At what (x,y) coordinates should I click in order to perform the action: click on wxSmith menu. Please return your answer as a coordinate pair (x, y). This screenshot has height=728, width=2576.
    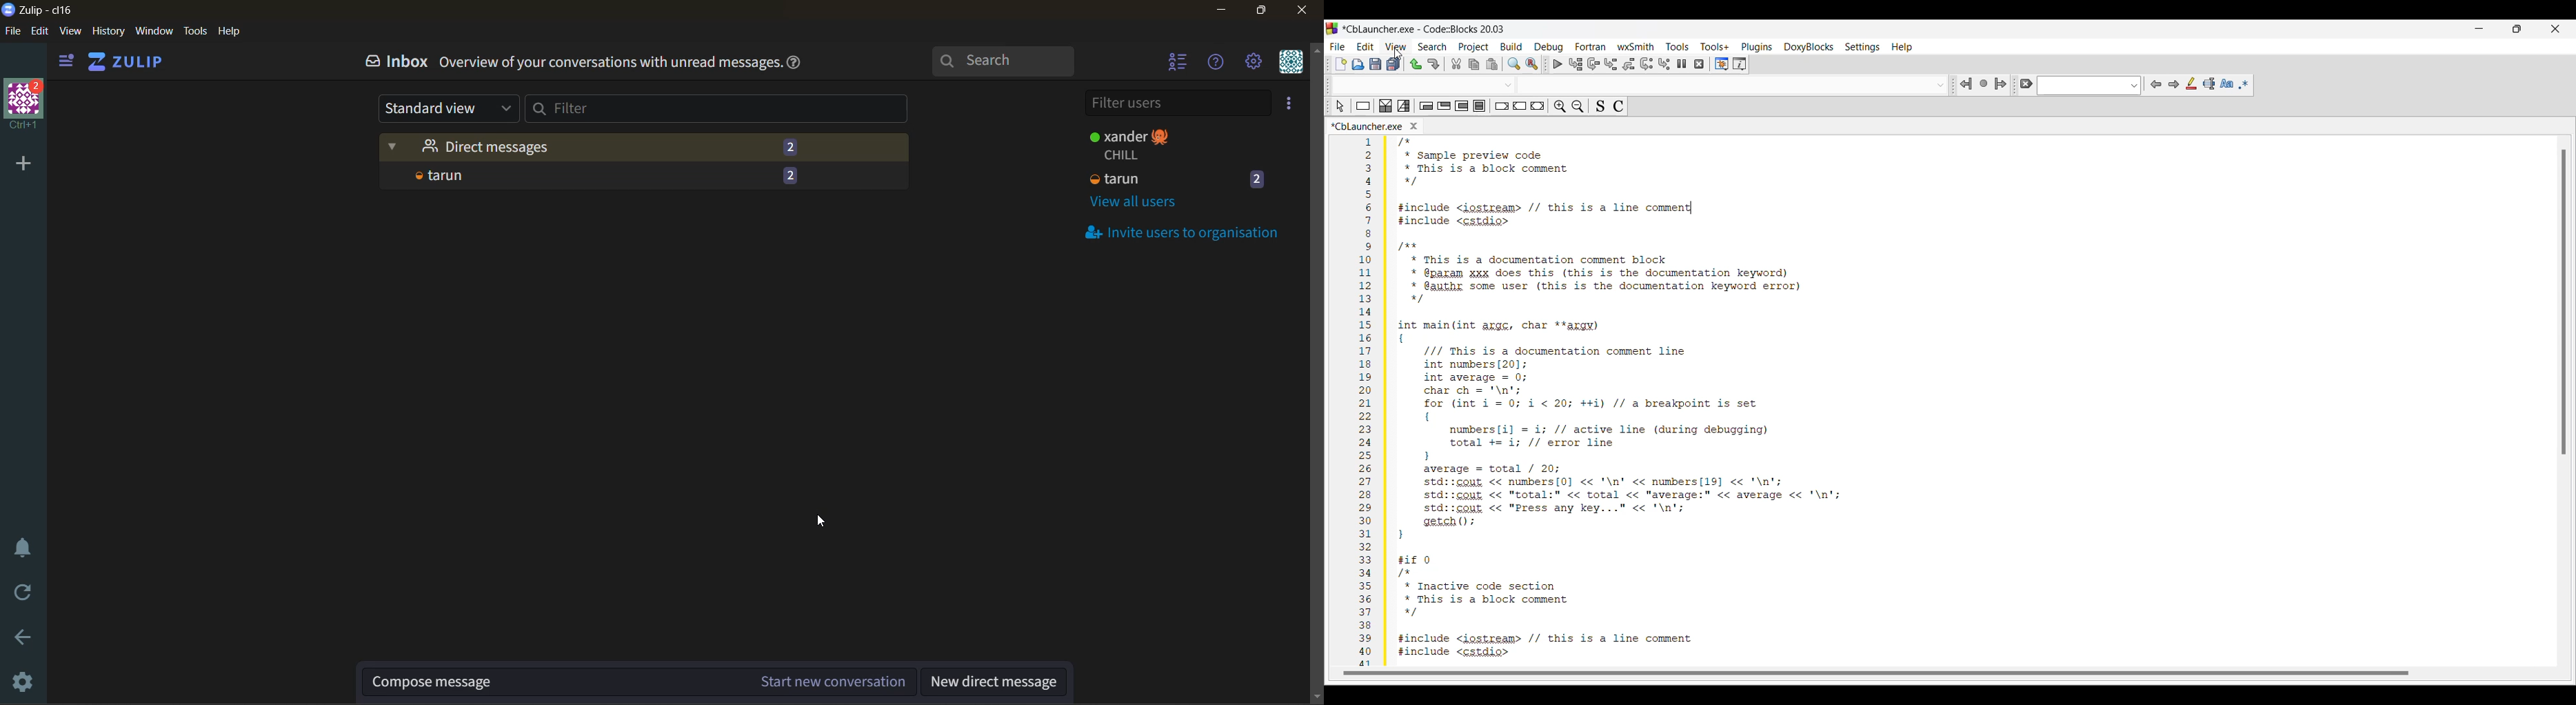
    Looking at the image, I should click on (1636, 46).